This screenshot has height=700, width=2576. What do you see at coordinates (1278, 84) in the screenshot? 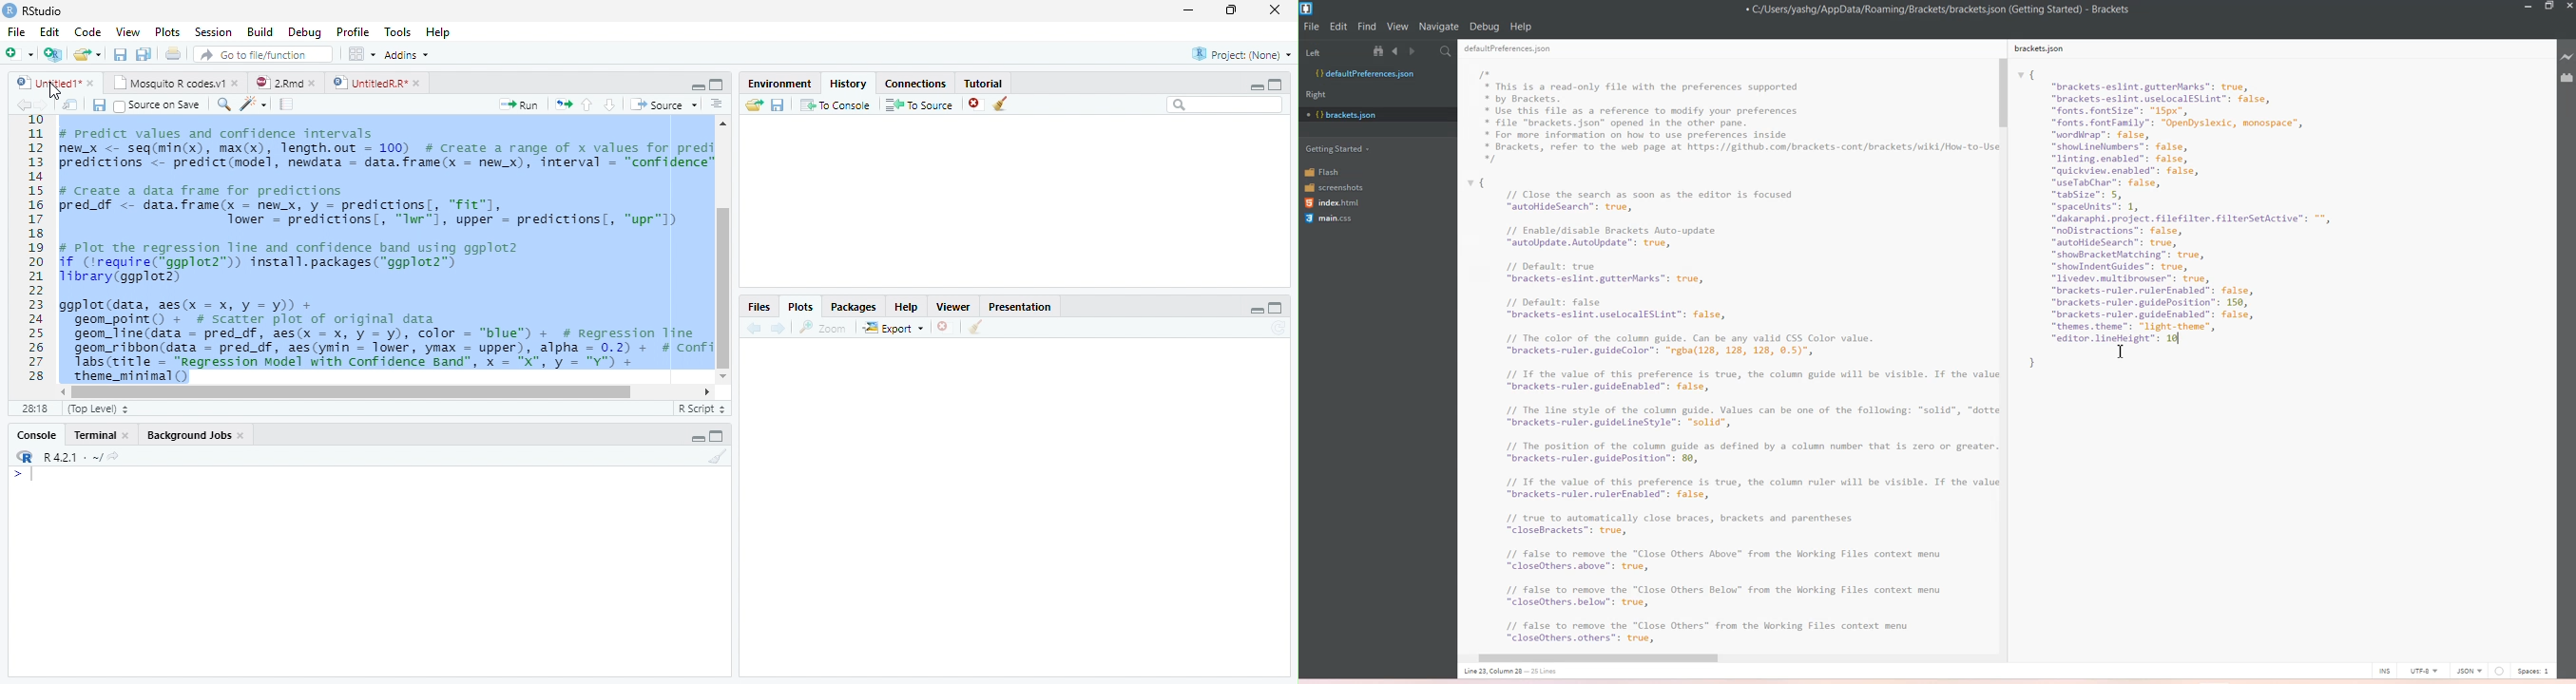
I see `Maximize` at bounding box center [1278, 84].